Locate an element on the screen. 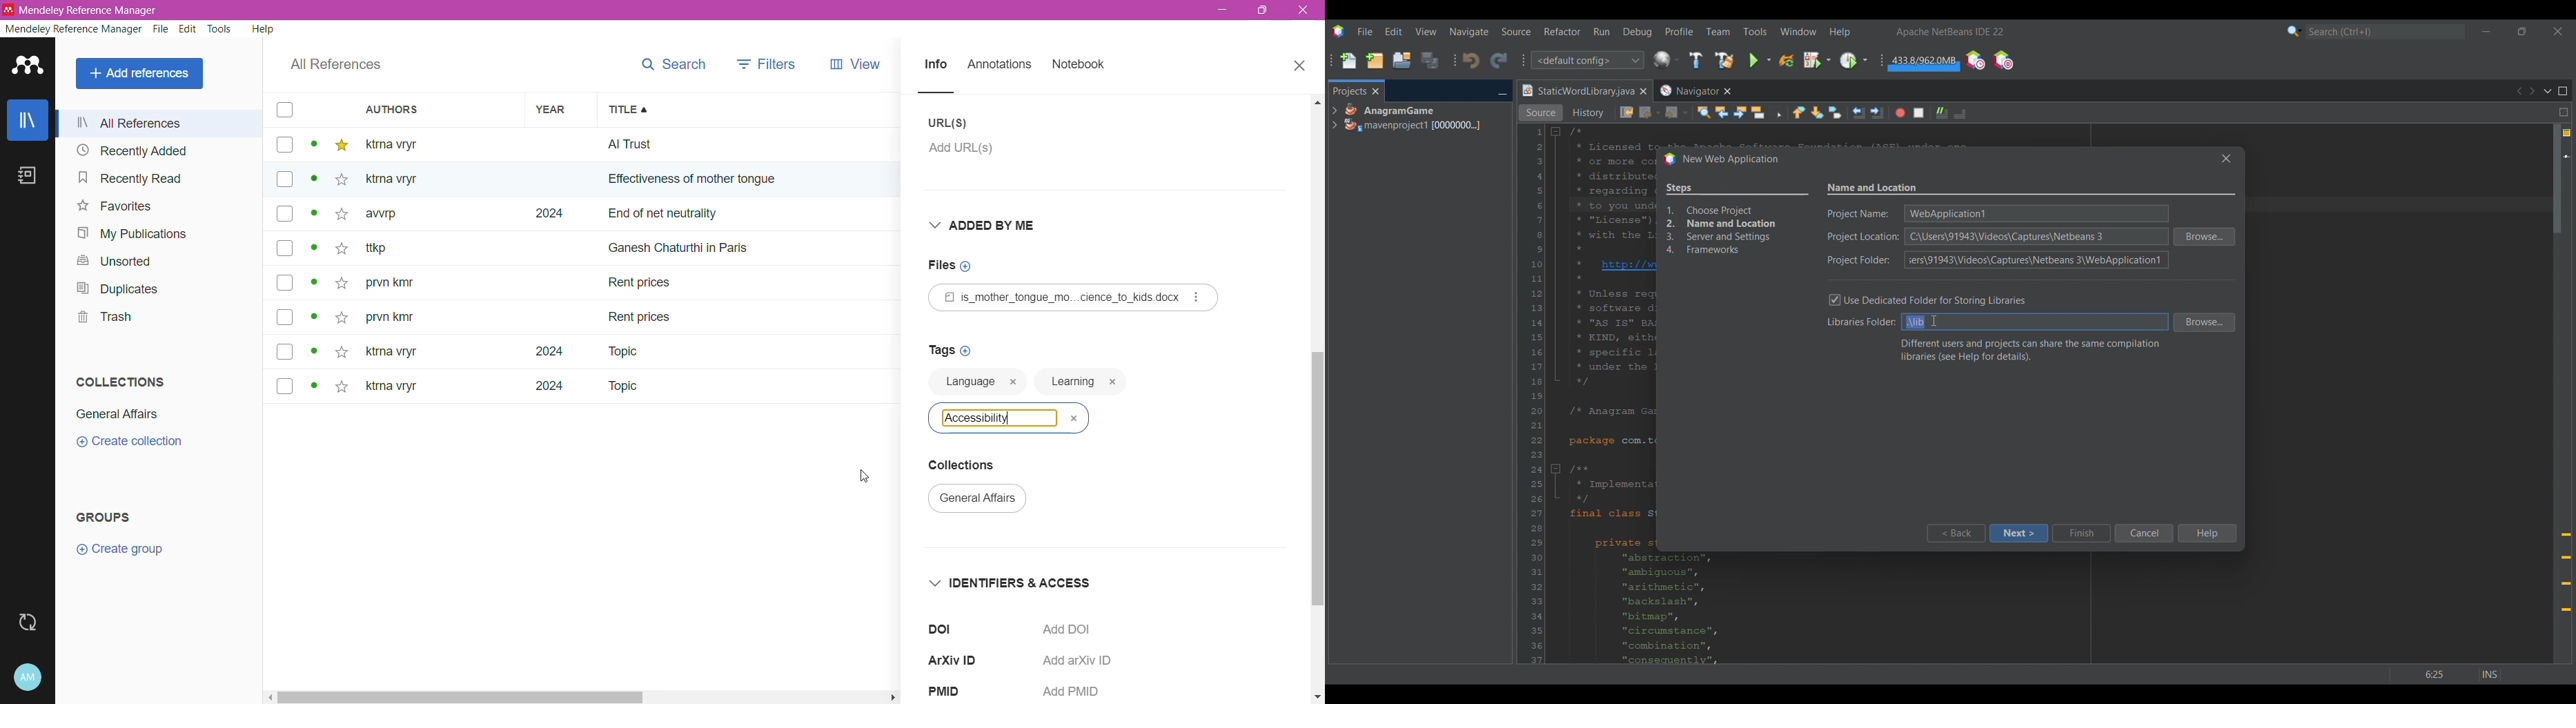  exit is located at coordinates (1306, 14).